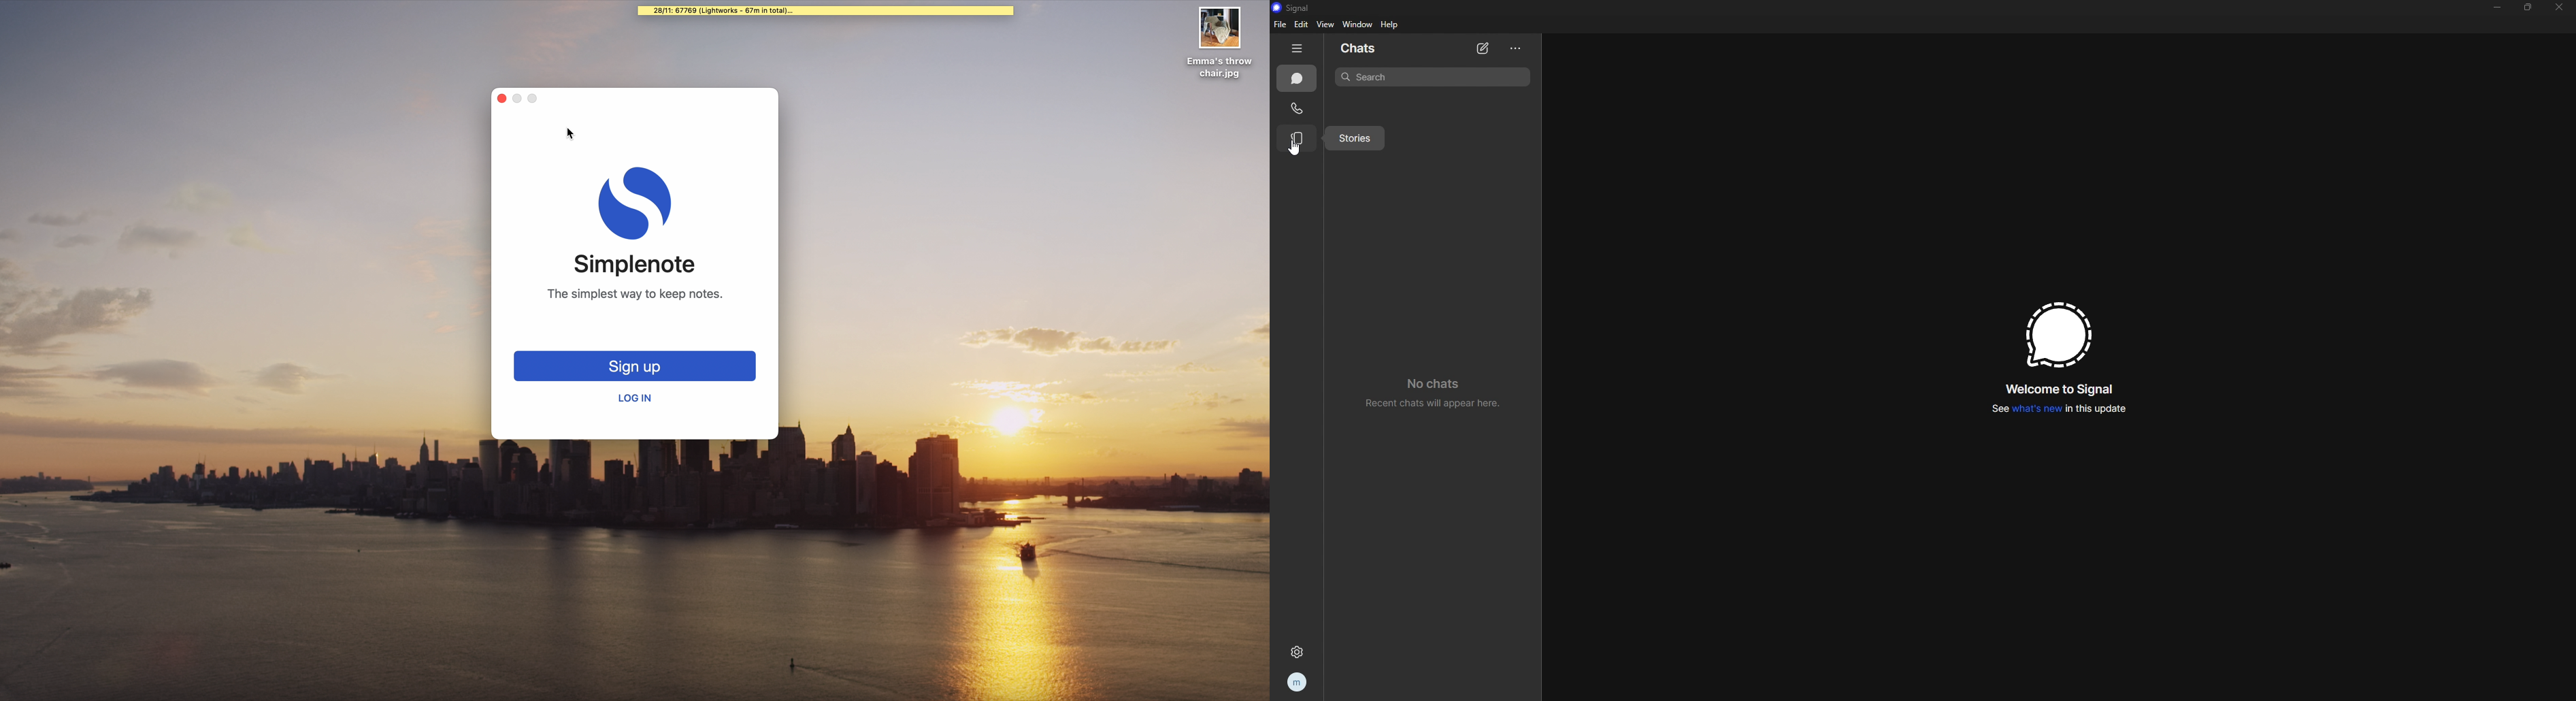 This screenshot has width=2576, height=728. What do you see at coordinates (1297, 48) in the screenshot?
I see `hide tab` at bounding box center [1297, 48].